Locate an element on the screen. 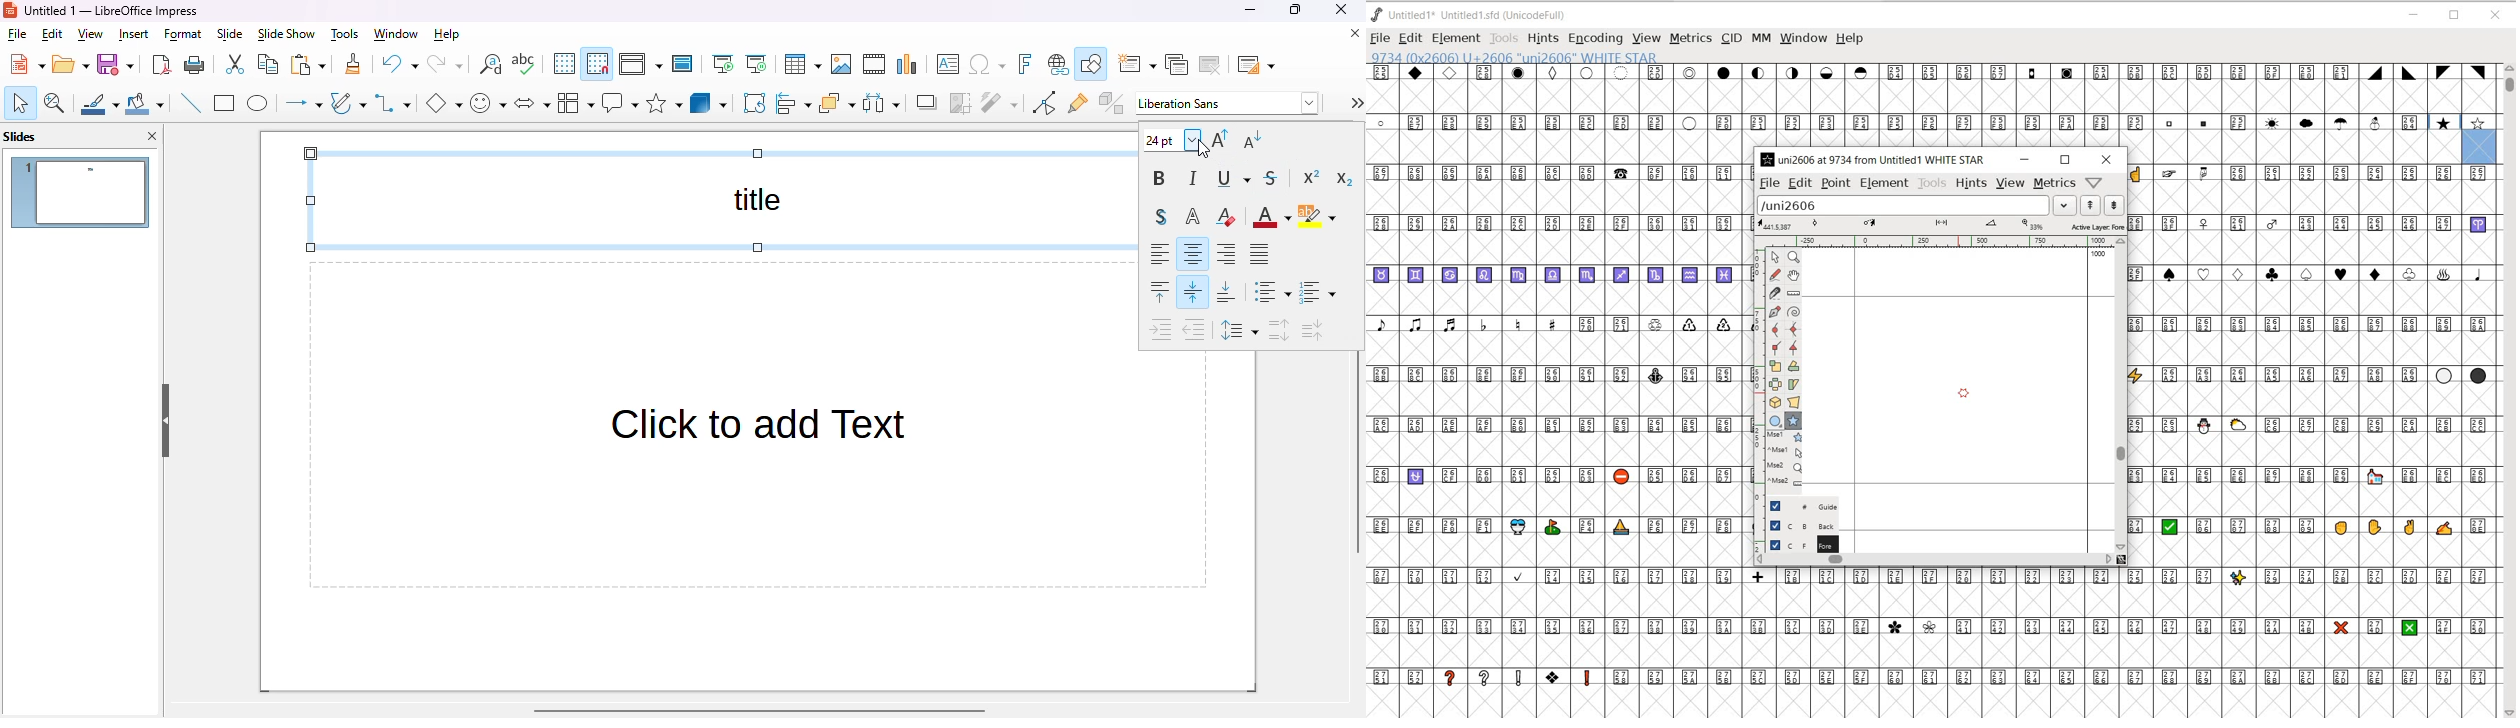  ADD A CURVE POINT is located at coordinates (1777, 330).